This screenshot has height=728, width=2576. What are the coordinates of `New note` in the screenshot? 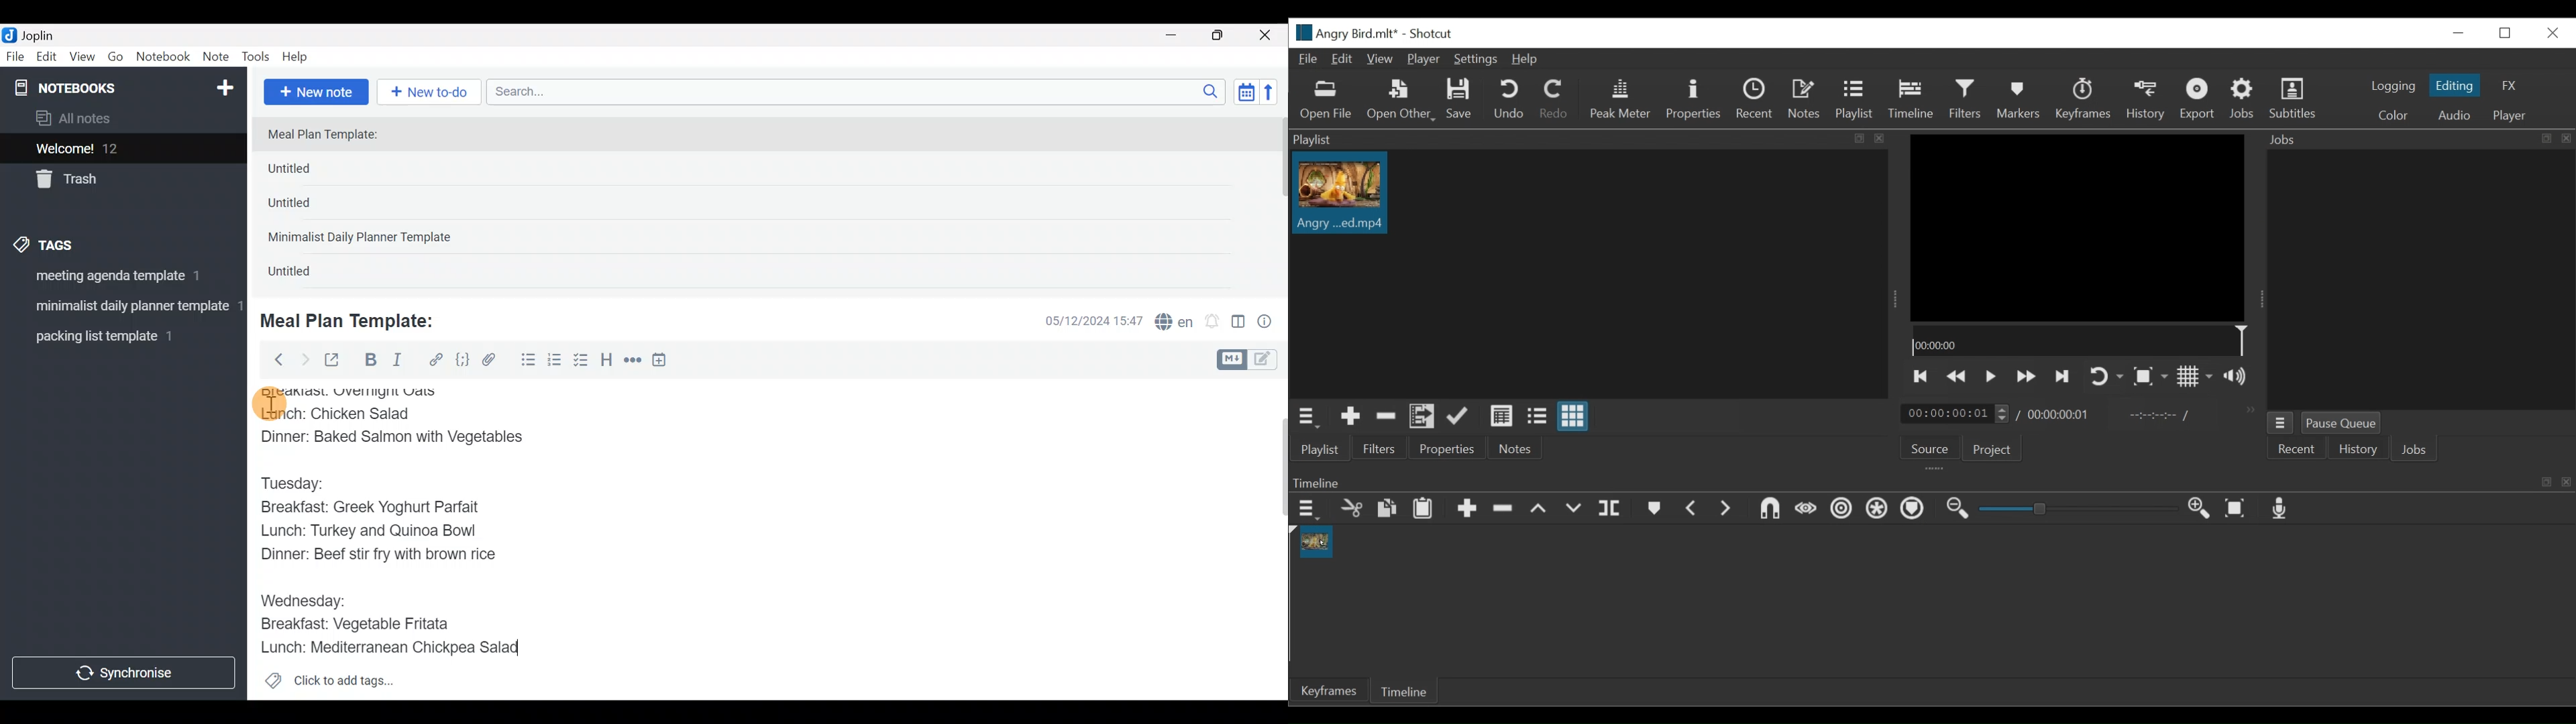 It's located at (315, 90).